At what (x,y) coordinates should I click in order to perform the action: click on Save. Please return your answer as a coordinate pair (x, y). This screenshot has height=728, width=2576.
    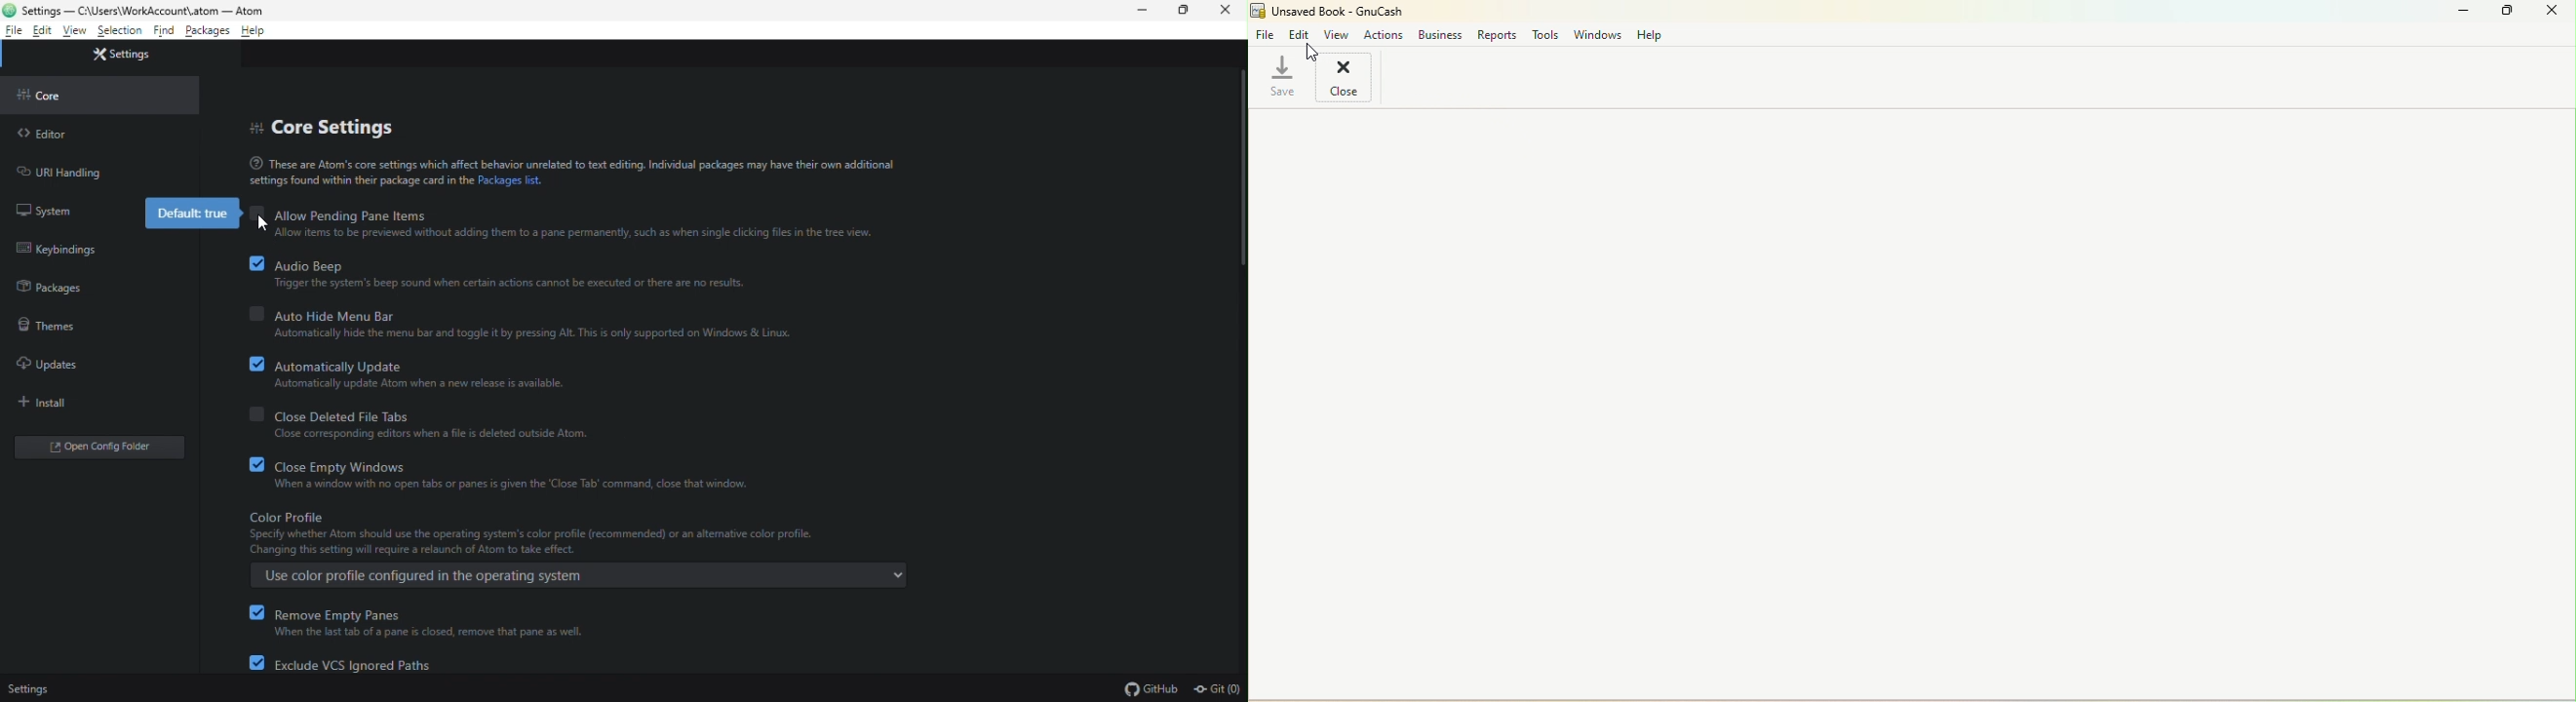
    Looking at the image, I should click on (1281, 78).